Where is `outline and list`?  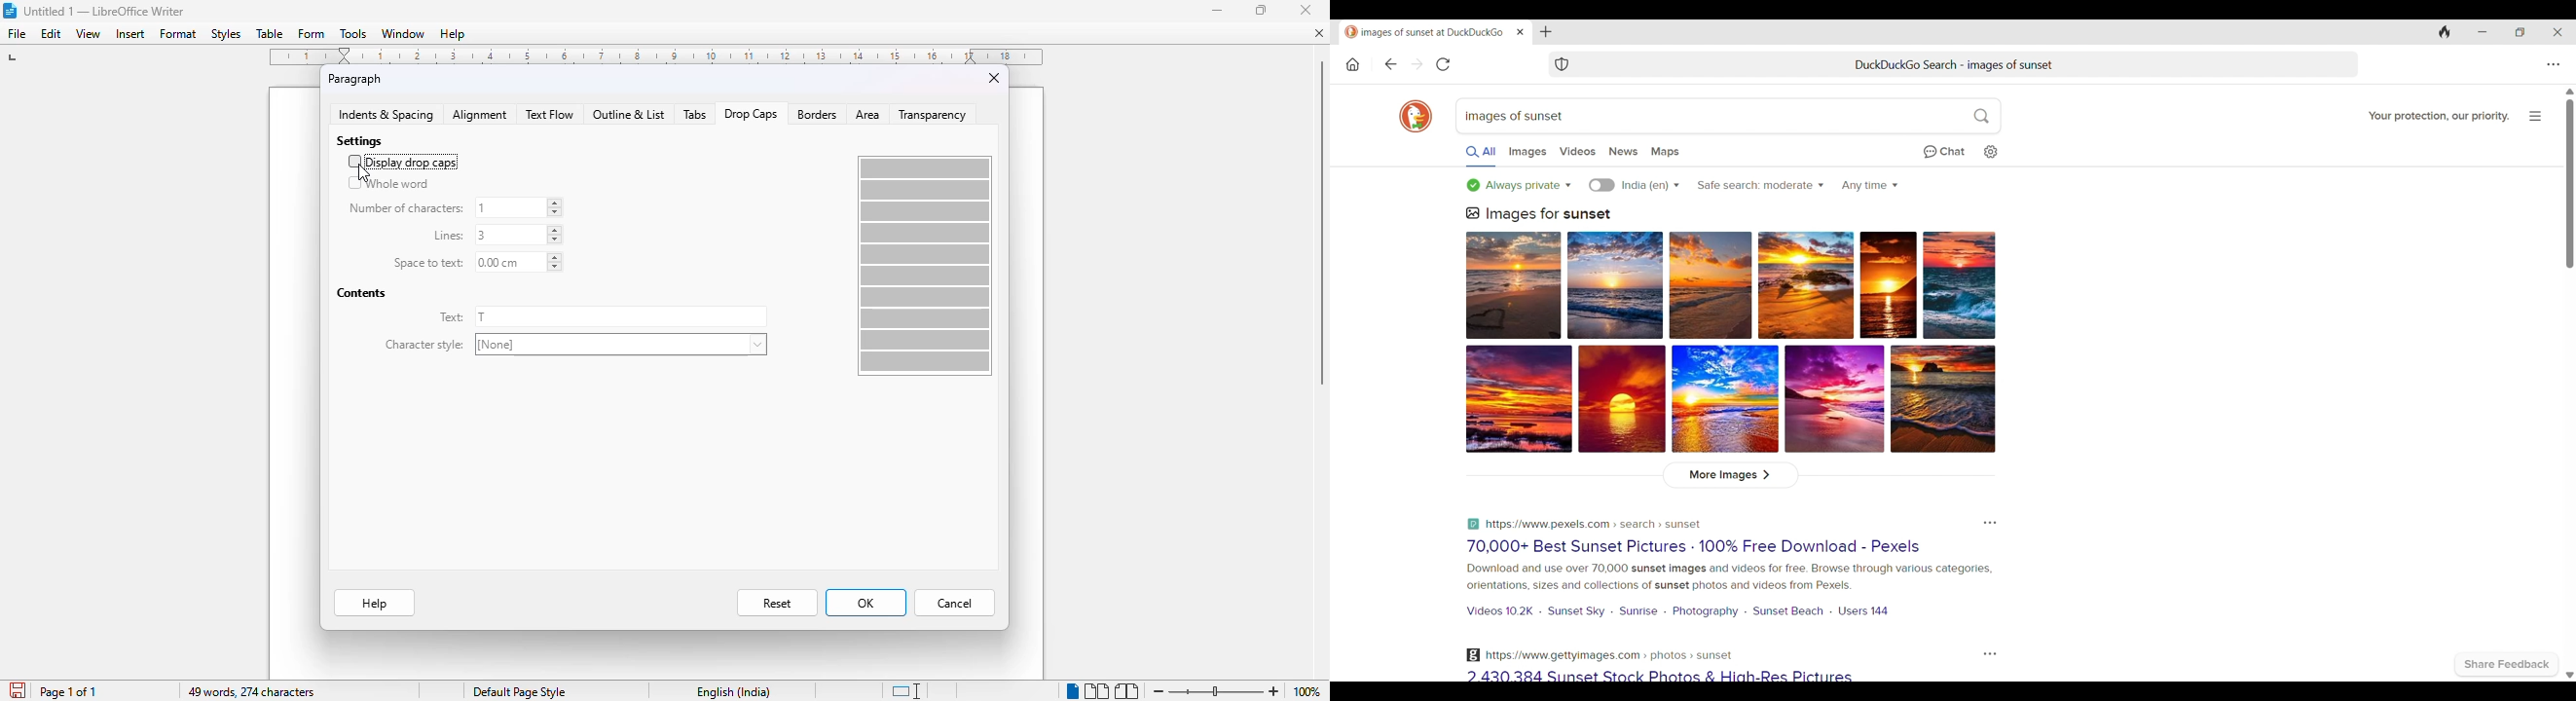
outline and list is located at coordinates (629, 115).